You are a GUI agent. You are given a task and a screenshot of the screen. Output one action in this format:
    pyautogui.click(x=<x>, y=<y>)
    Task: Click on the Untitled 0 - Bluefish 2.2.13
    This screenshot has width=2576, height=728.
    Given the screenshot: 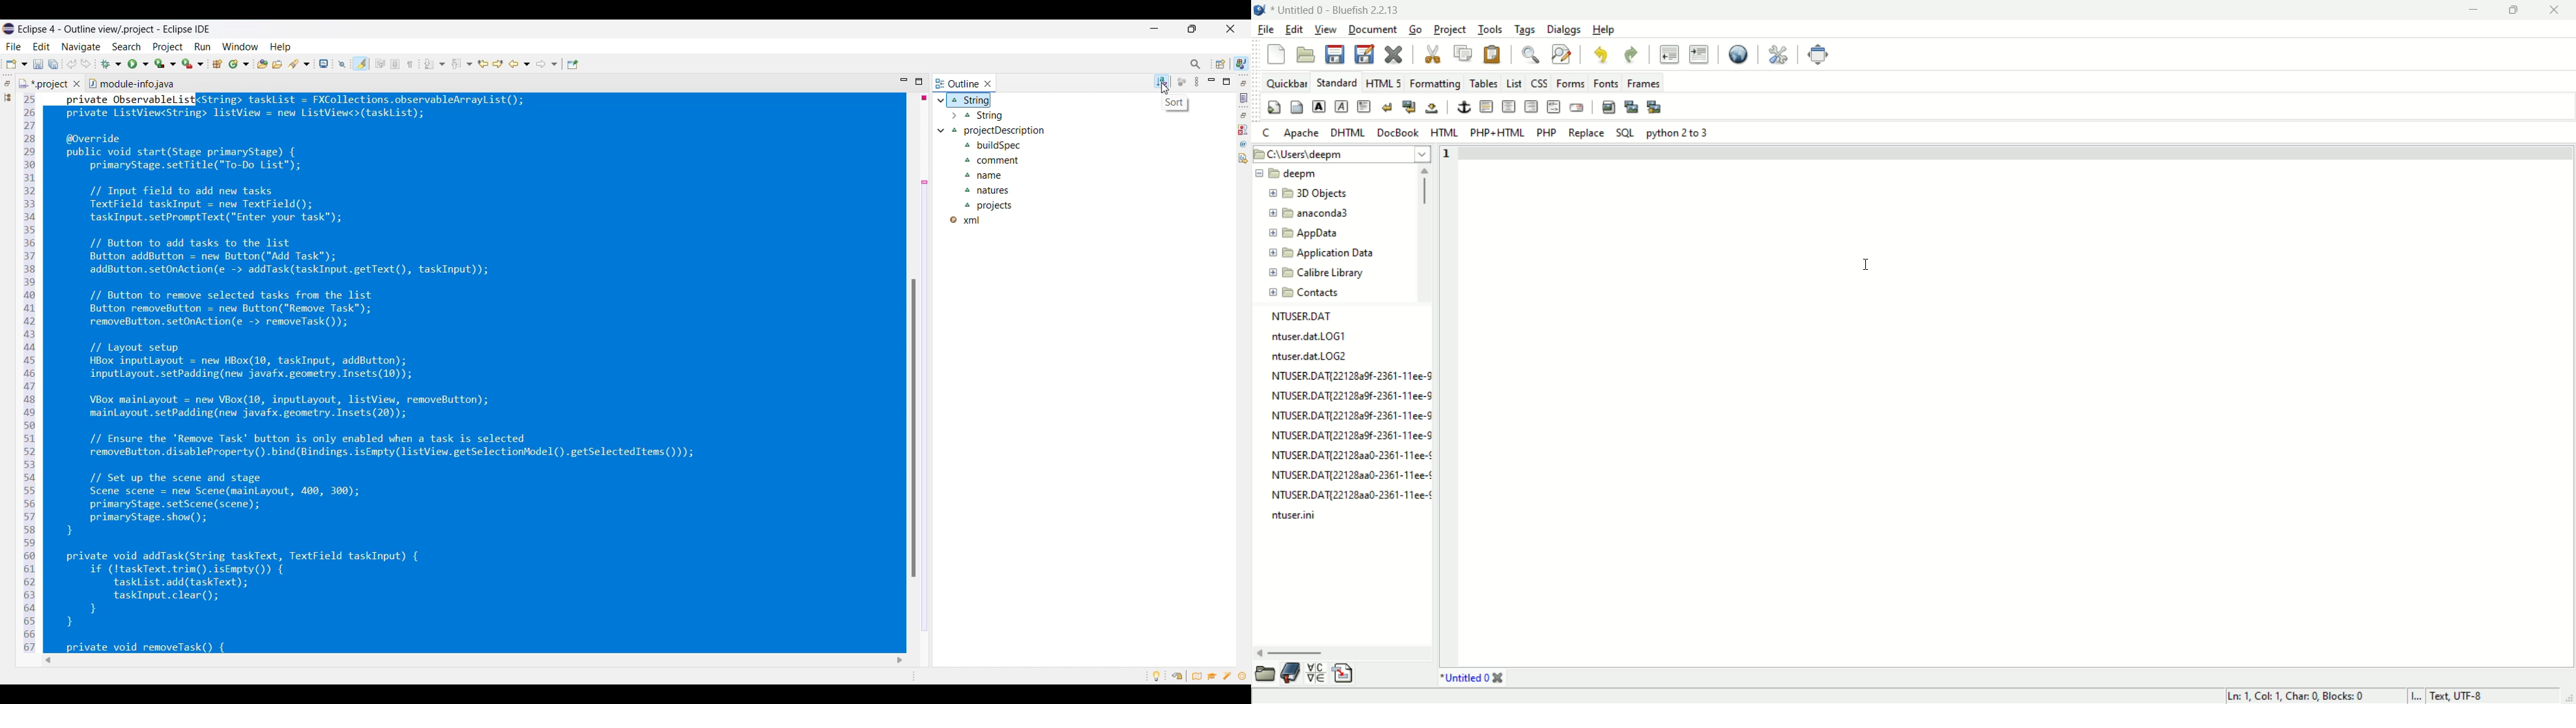 What is the action you would take?
    pyautogui.click(x=1335, y=11)
    